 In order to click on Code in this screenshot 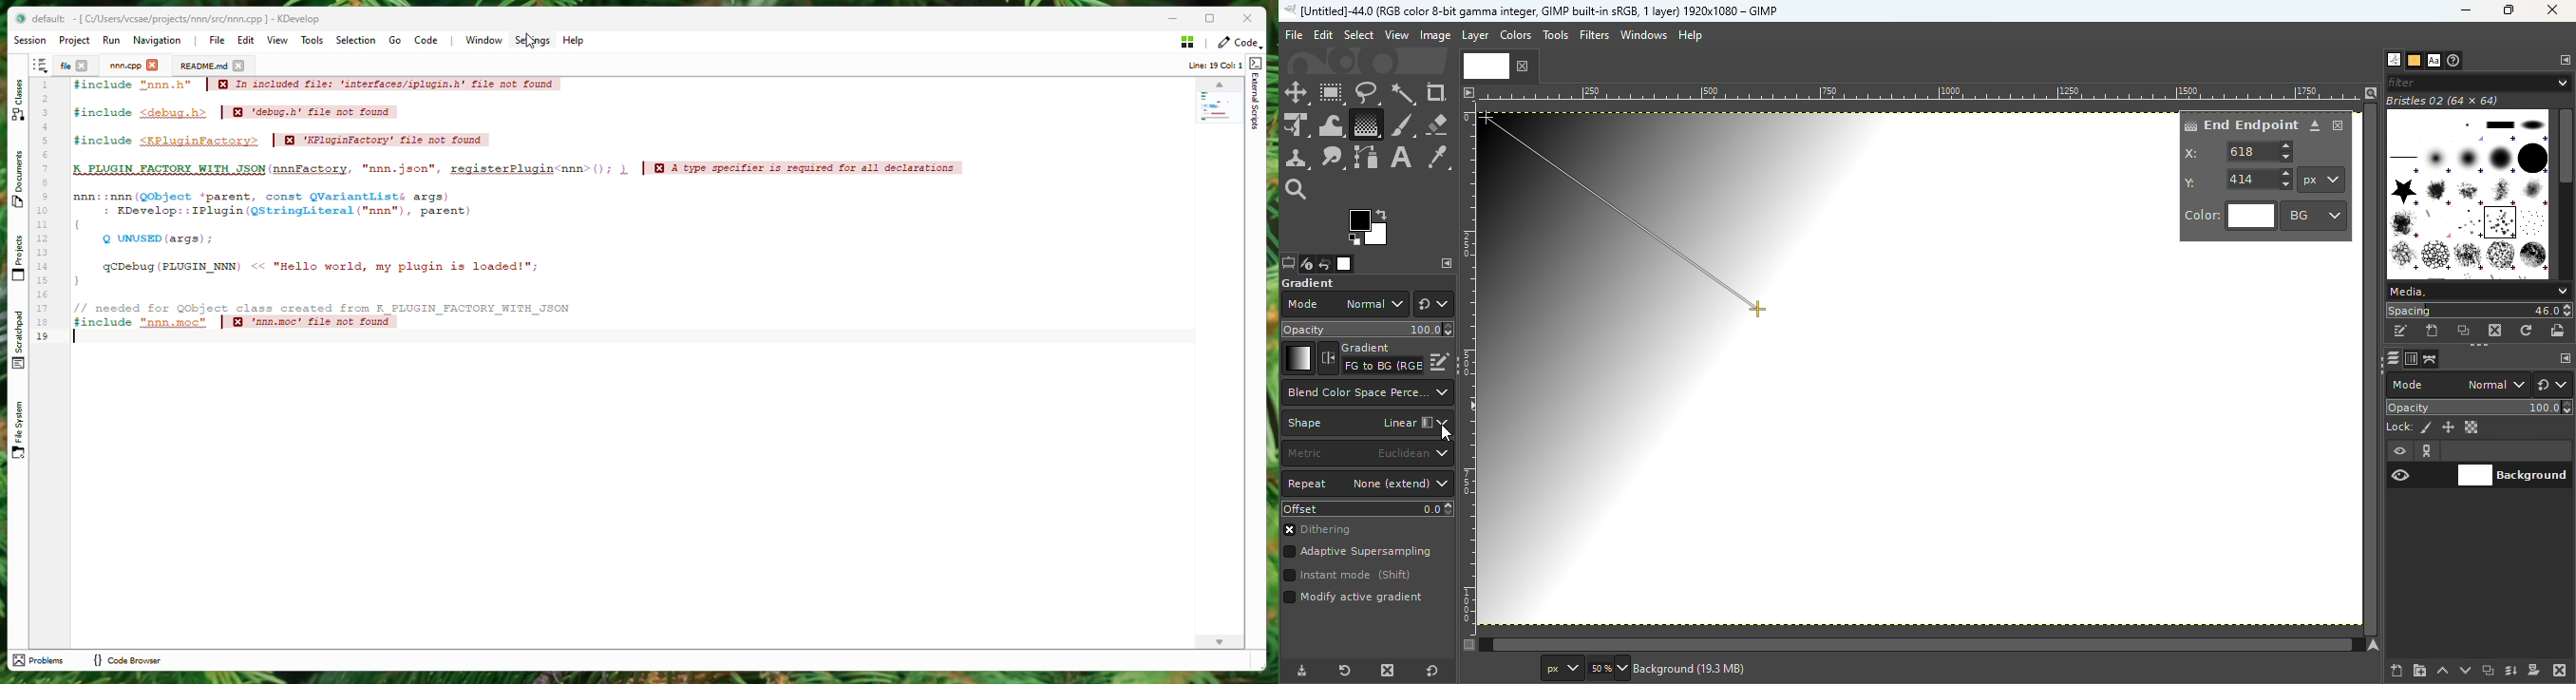, I will do `click(1238, 42)`.